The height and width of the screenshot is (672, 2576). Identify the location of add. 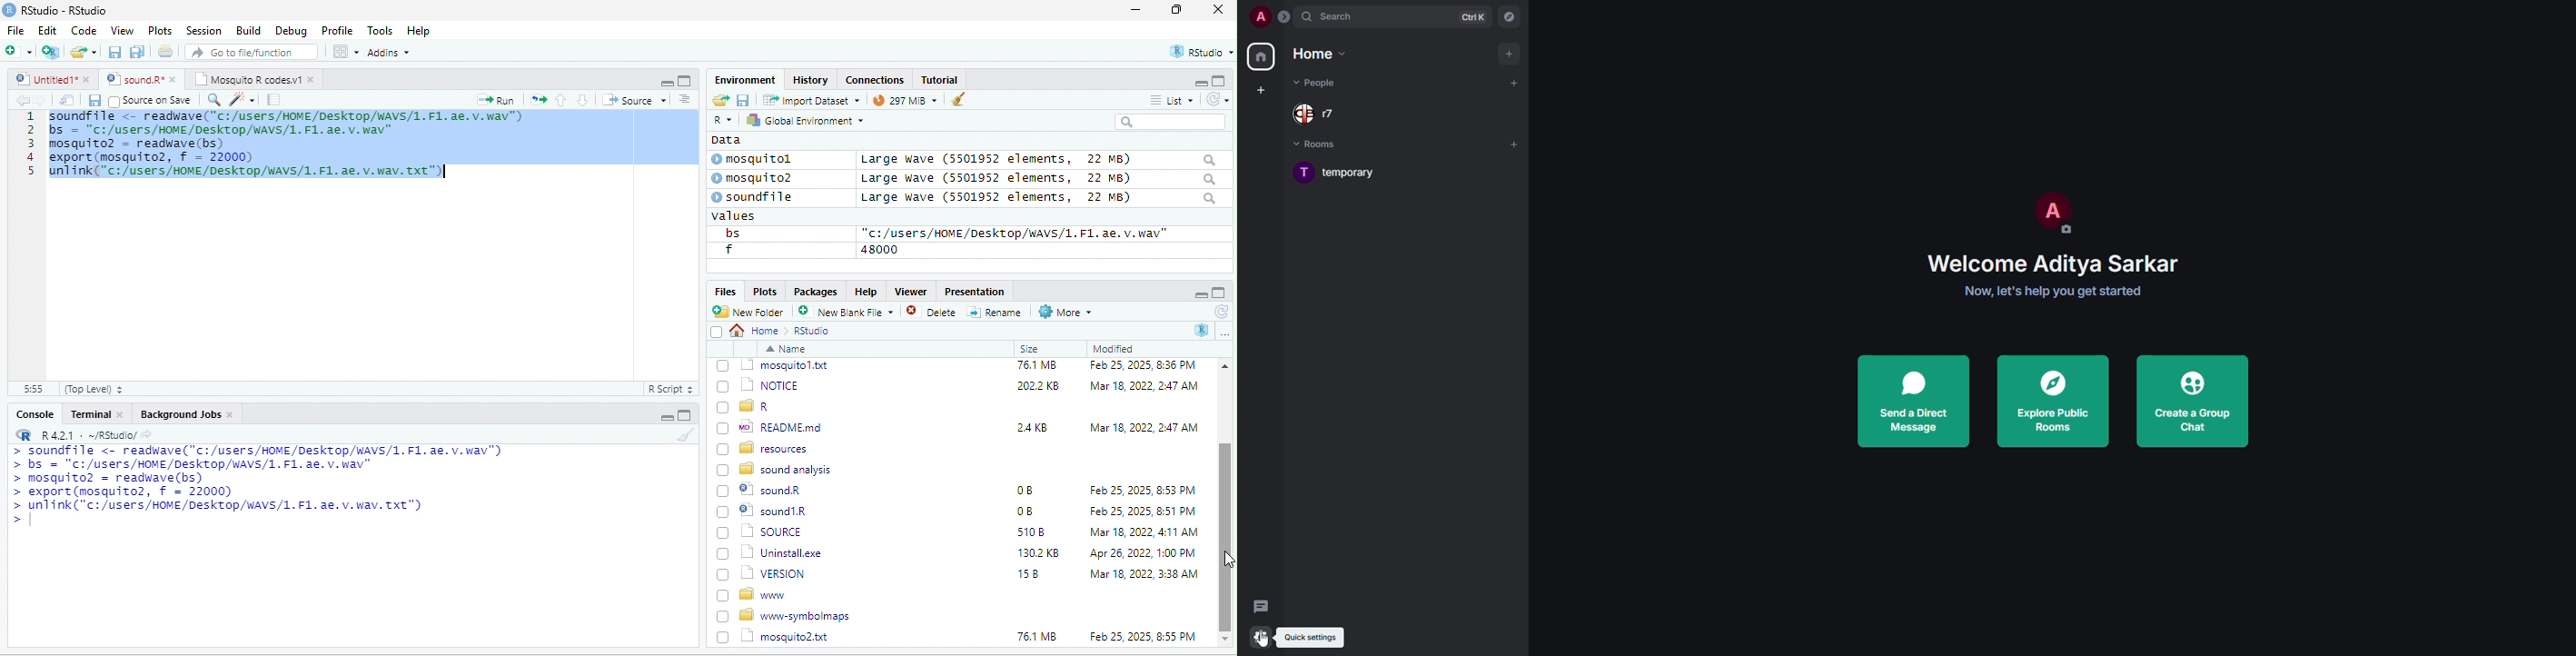
(1510, 52).